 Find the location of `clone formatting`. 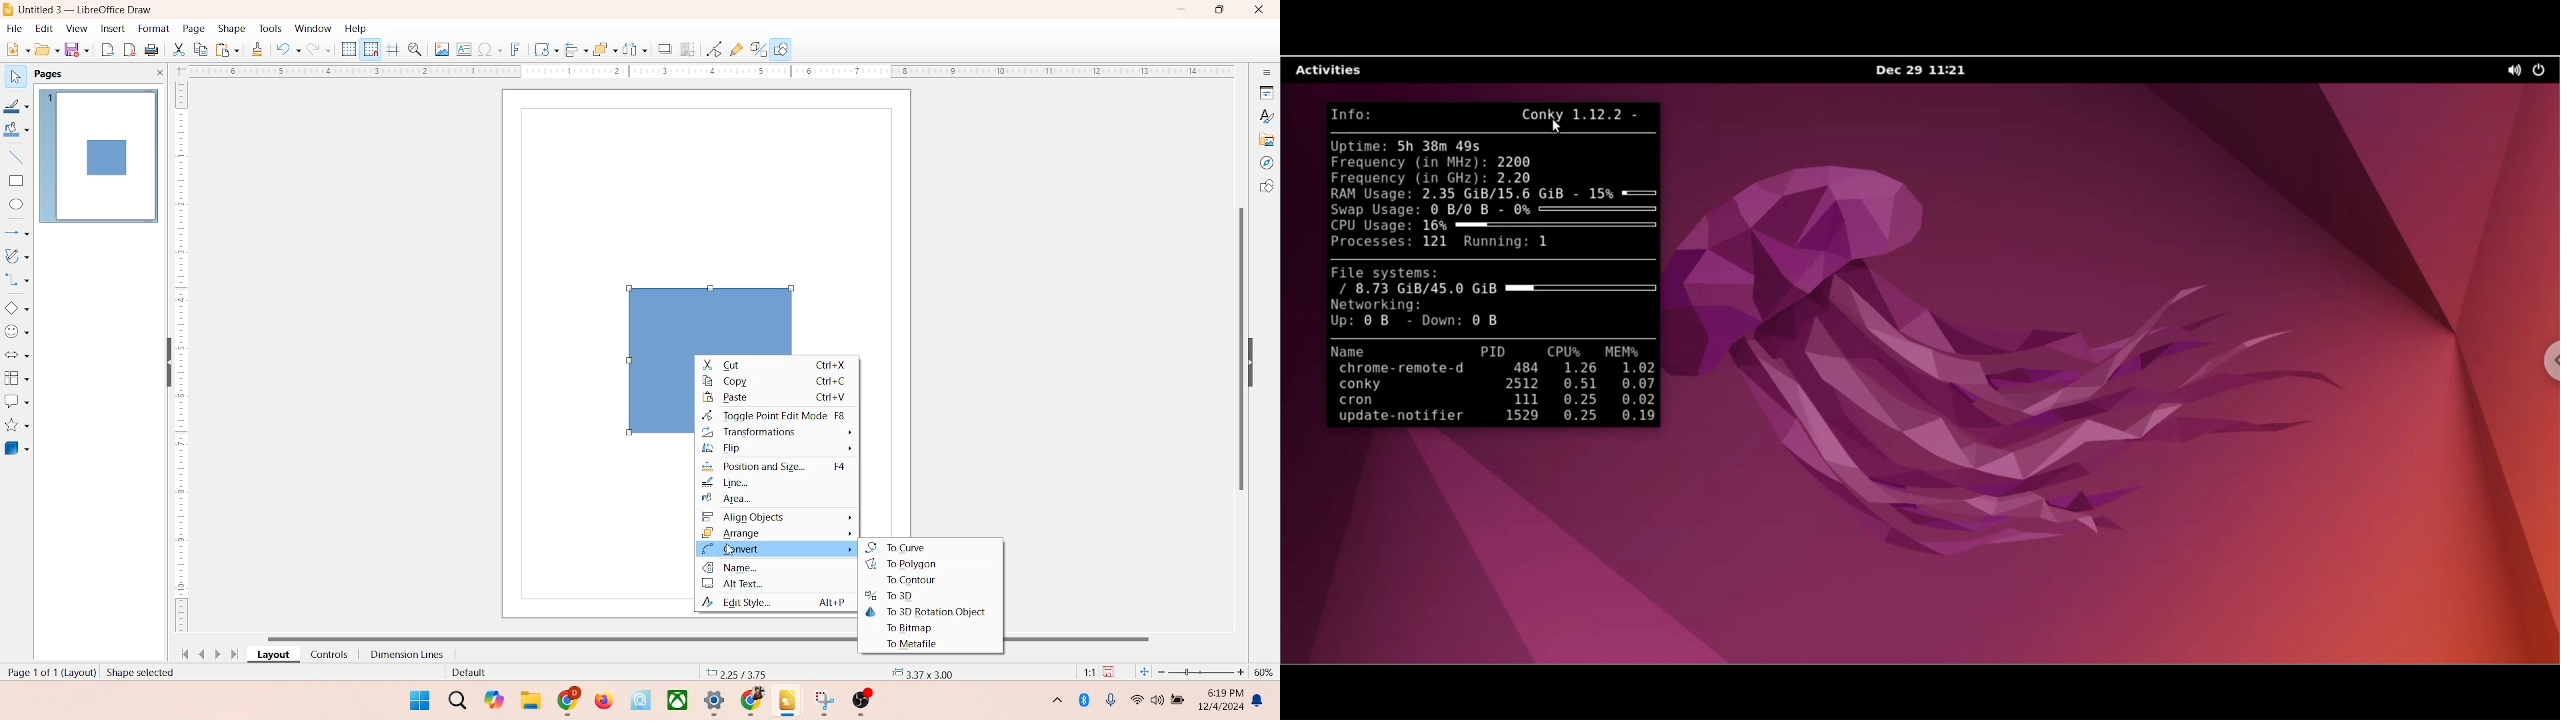

clone formatting is located at coordinates (256, 49).